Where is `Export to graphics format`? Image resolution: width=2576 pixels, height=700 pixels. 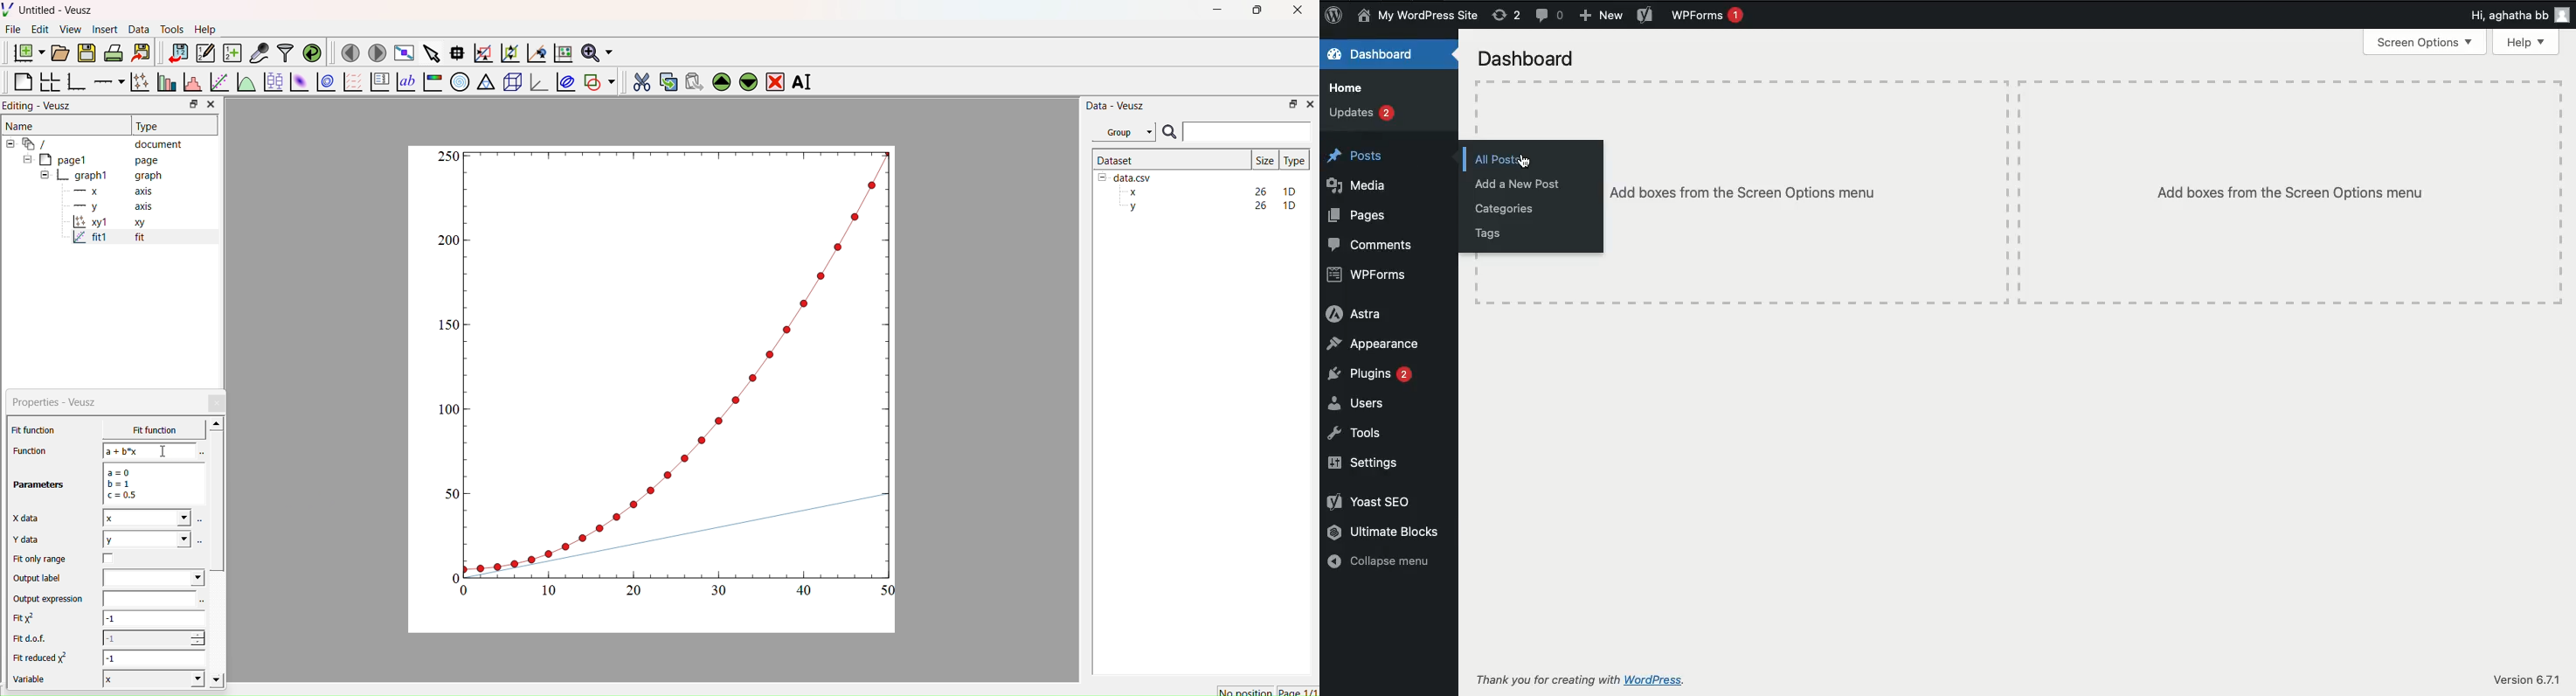 Export to graphics format is located at coordinates (141, 54).